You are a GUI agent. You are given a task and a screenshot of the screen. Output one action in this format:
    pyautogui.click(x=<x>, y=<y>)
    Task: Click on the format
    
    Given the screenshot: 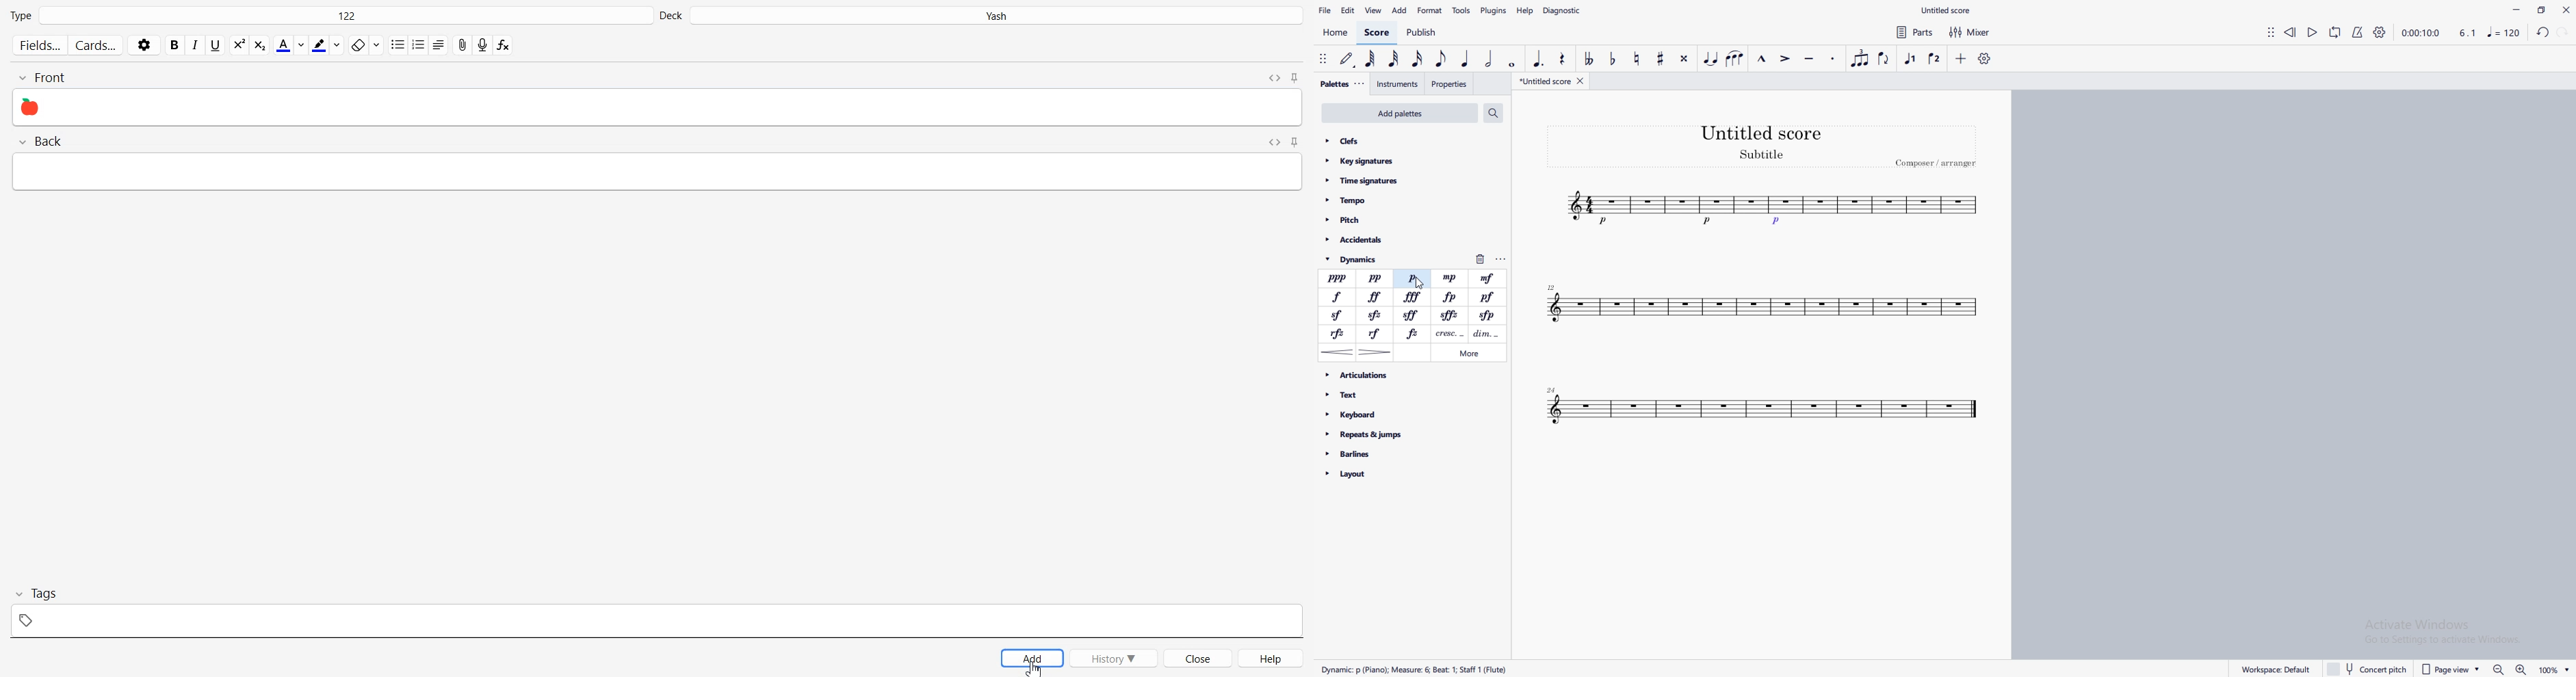 What is the action you would take?
    pyautogui.click(x=1430, y=11)
    